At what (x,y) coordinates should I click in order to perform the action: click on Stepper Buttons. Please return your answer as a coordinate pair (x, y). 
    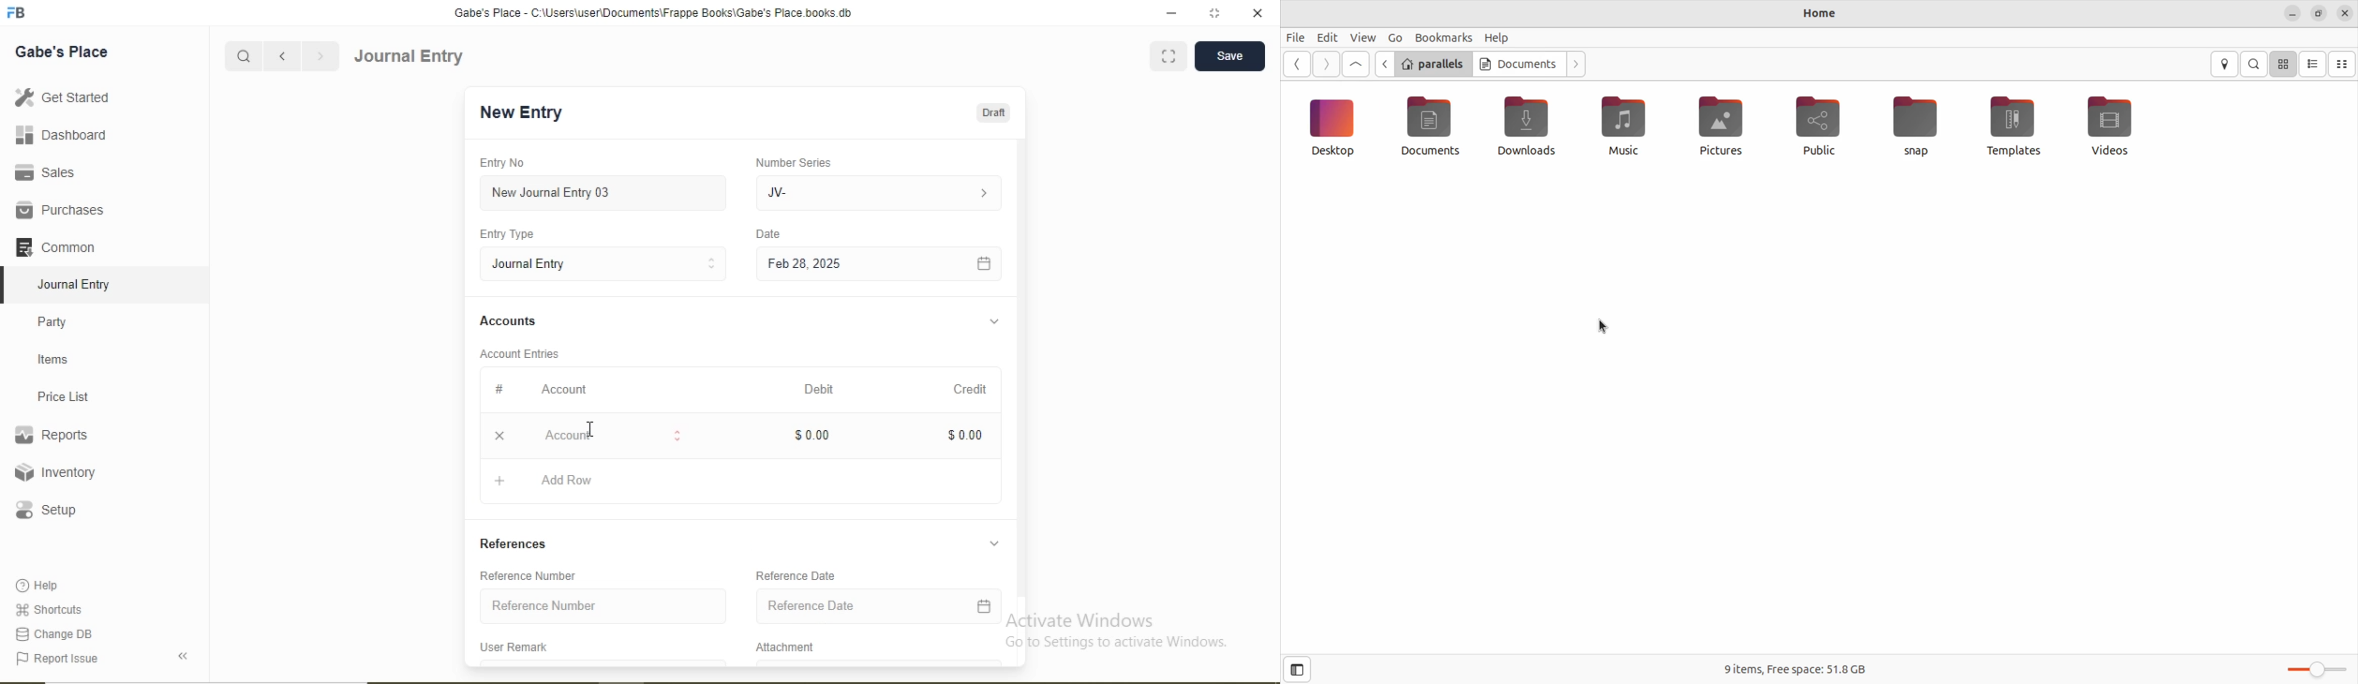
    Looking at the image, I should click on (712, 264).